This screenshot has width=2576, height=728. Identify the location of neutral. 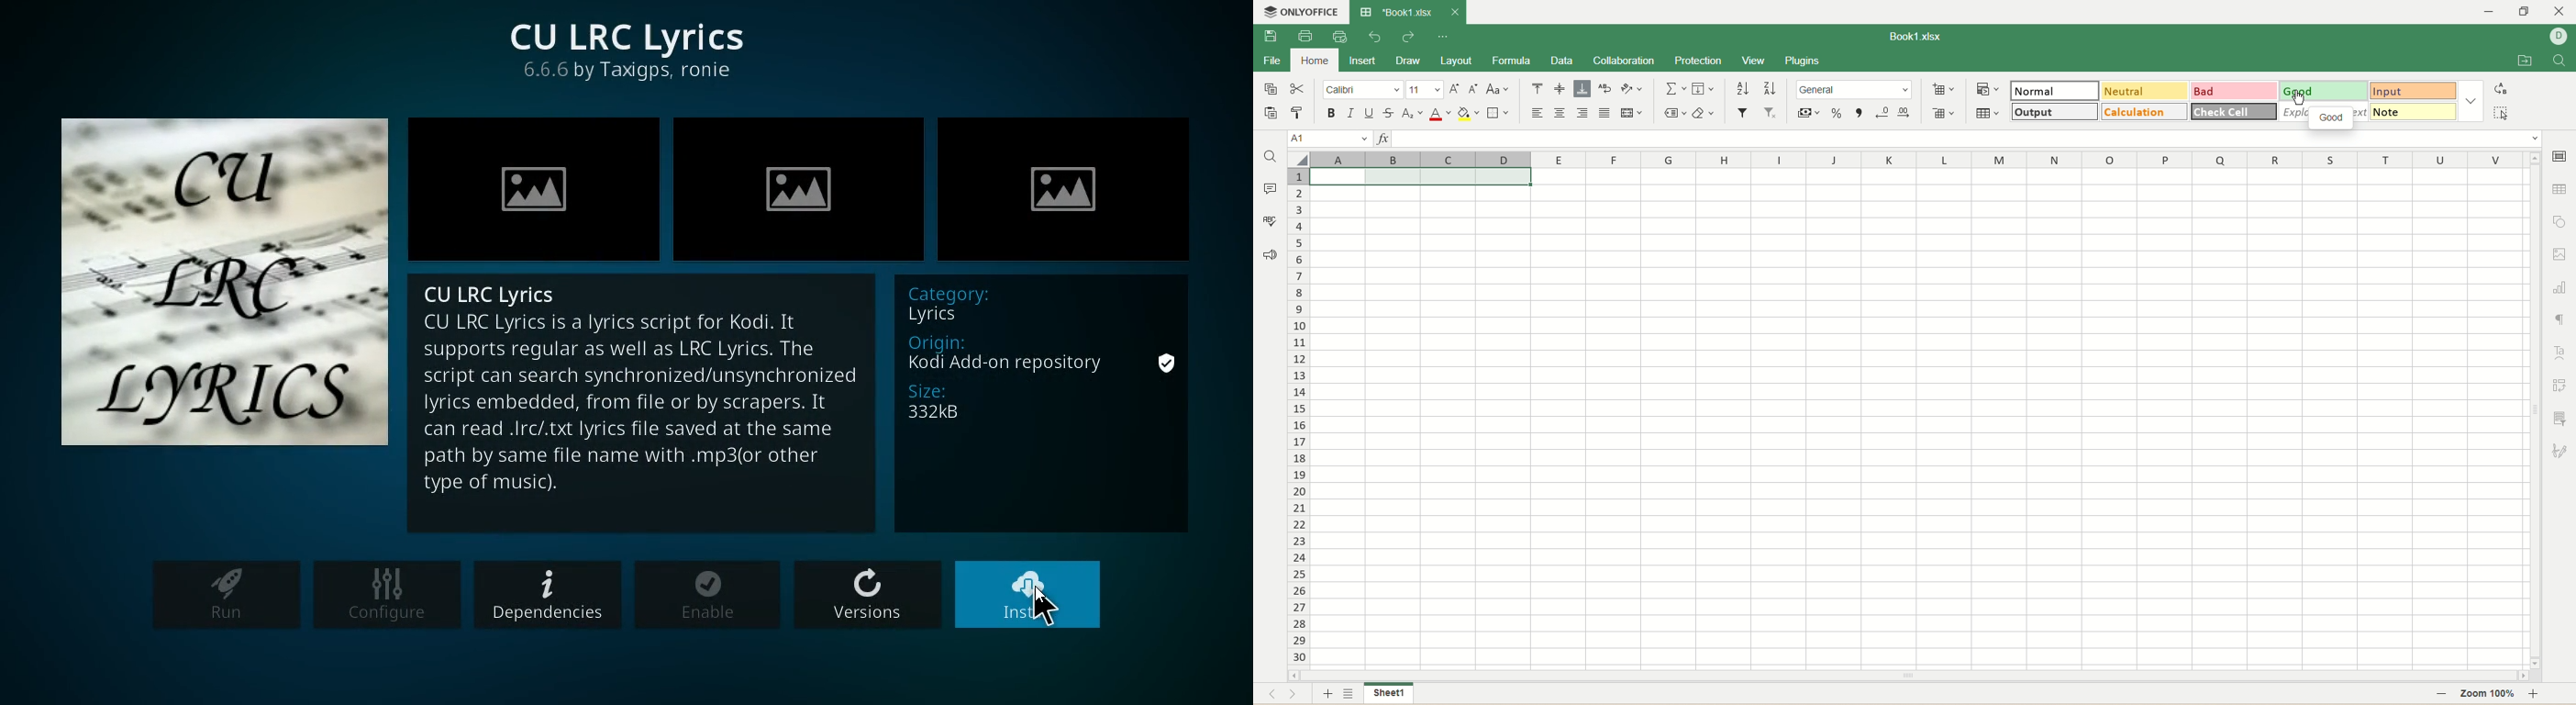
(2145, 90).